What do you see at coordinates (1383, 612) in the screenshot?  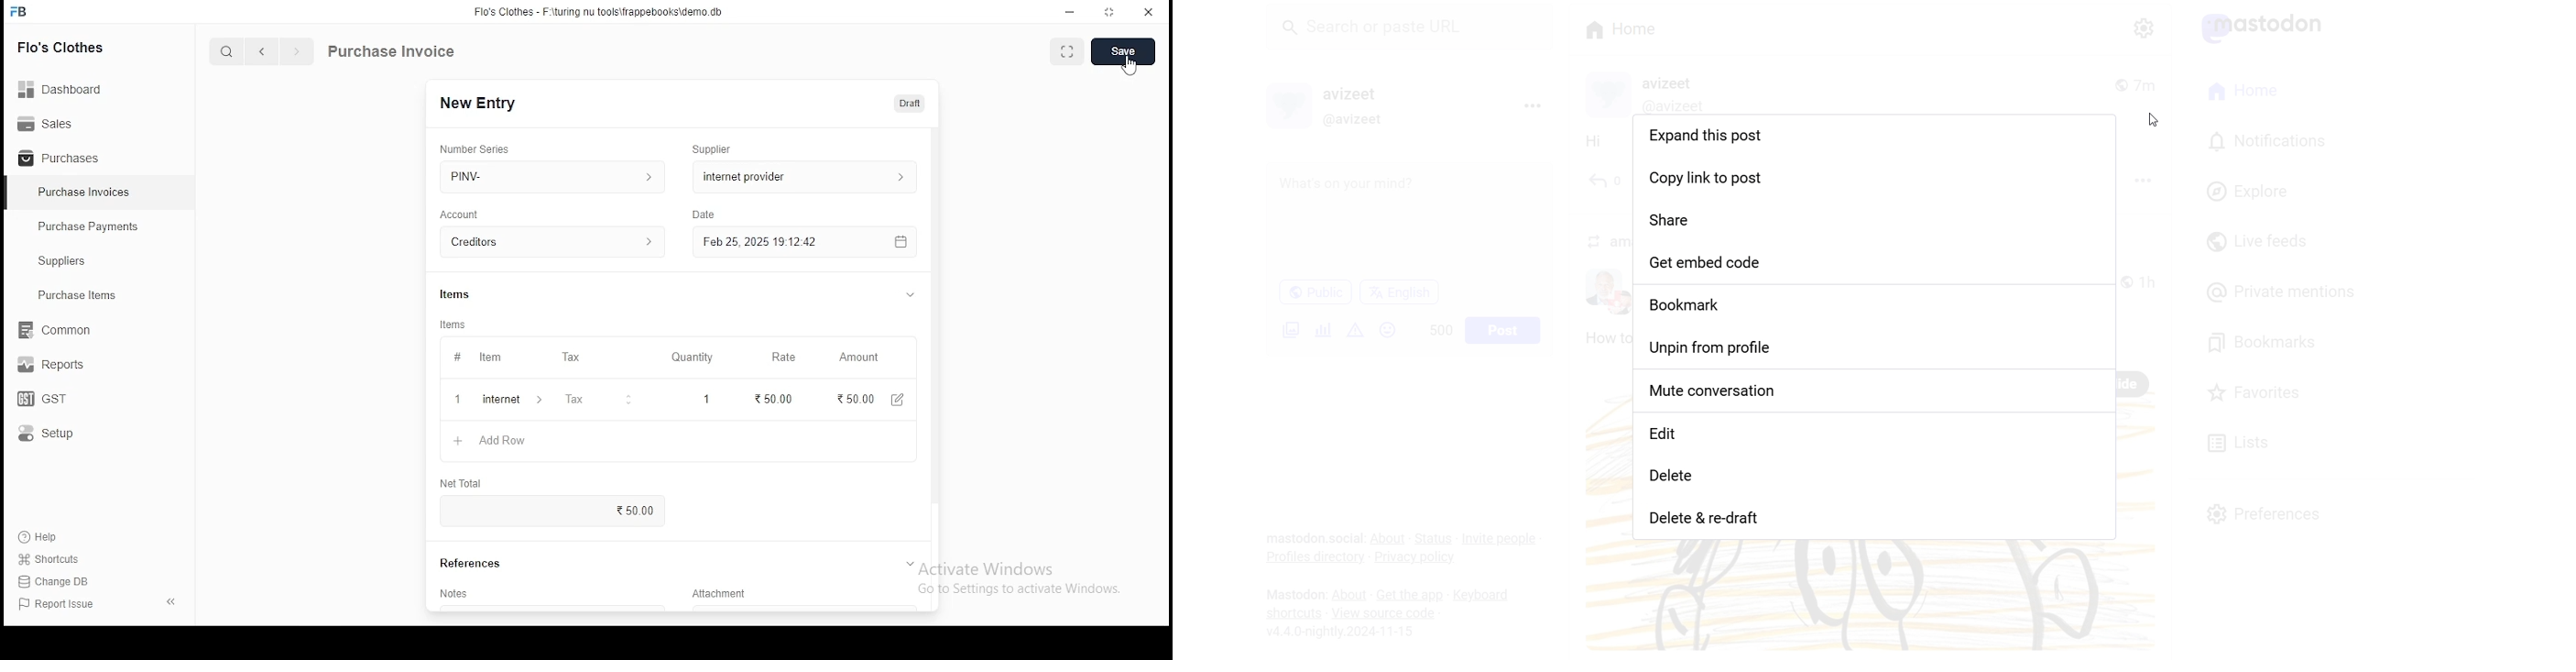 I see `View Source Code` at bounding box center [1383, 612].